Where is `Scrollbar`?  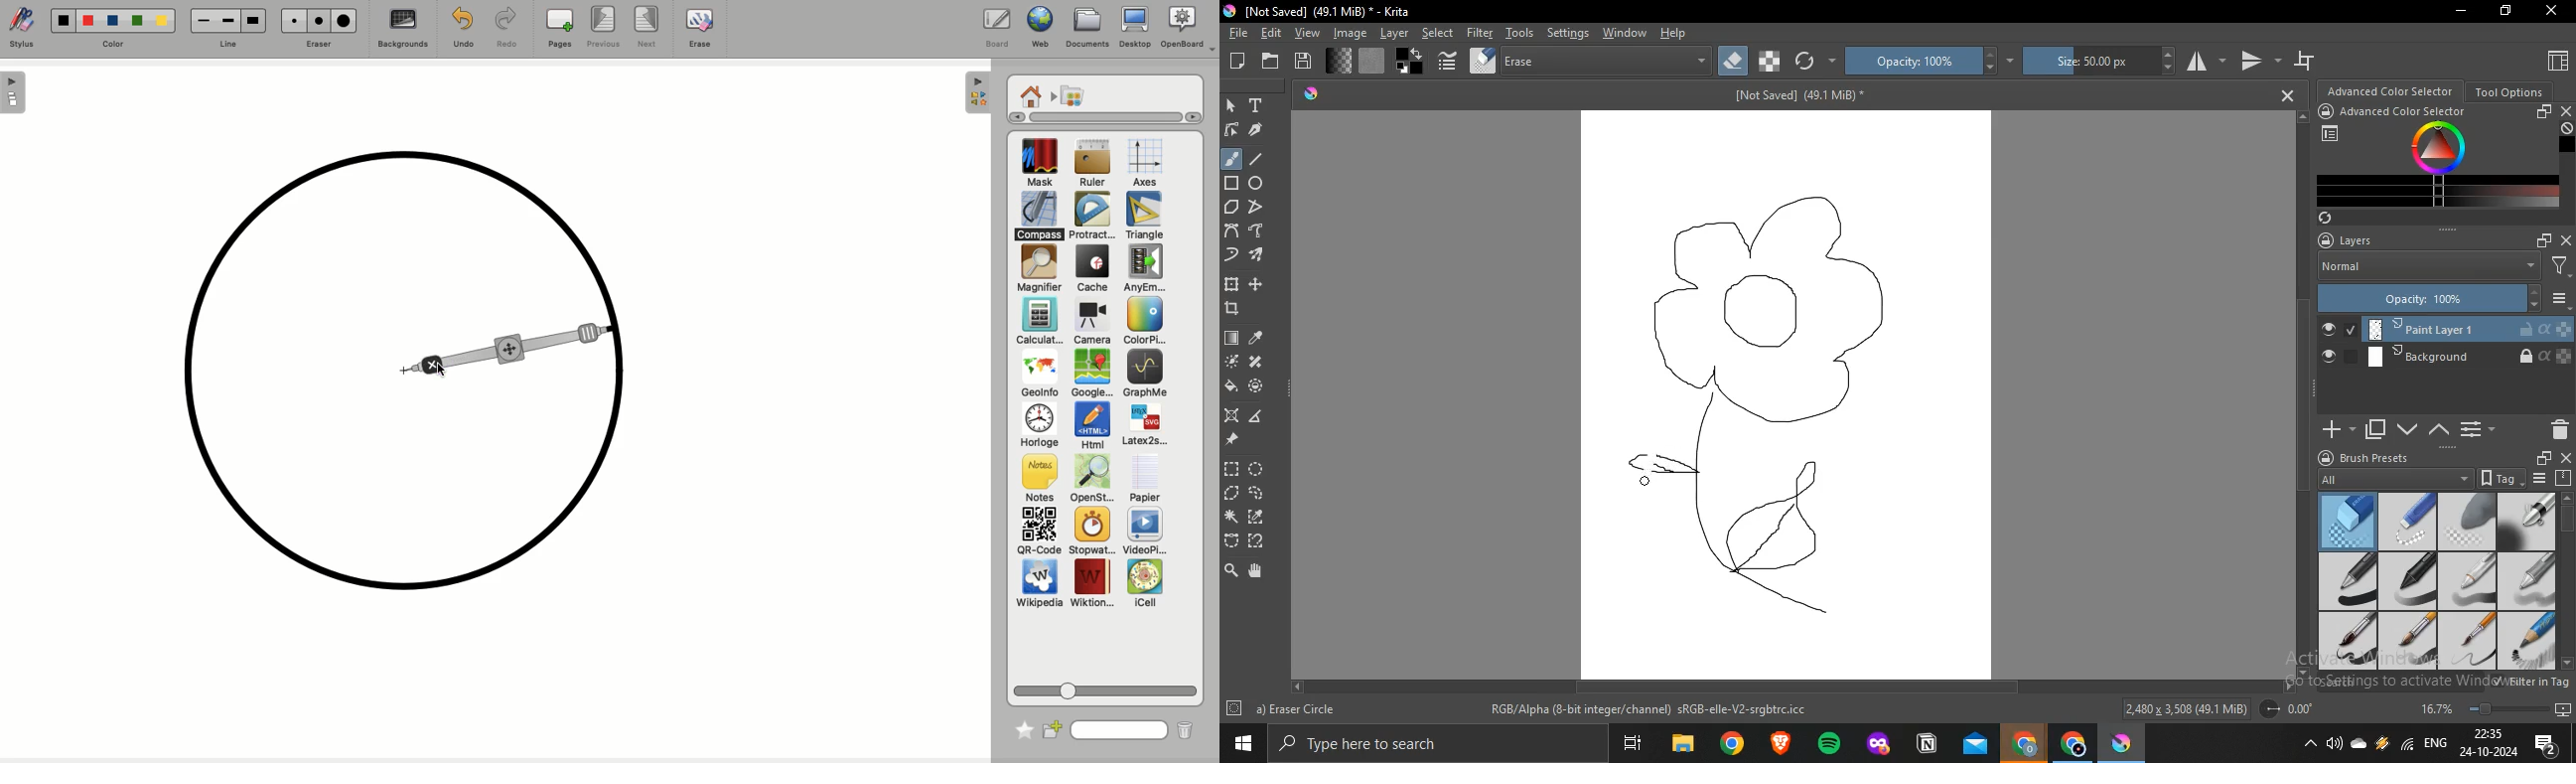
Scrollbar is located at coordinates (2567, 570).